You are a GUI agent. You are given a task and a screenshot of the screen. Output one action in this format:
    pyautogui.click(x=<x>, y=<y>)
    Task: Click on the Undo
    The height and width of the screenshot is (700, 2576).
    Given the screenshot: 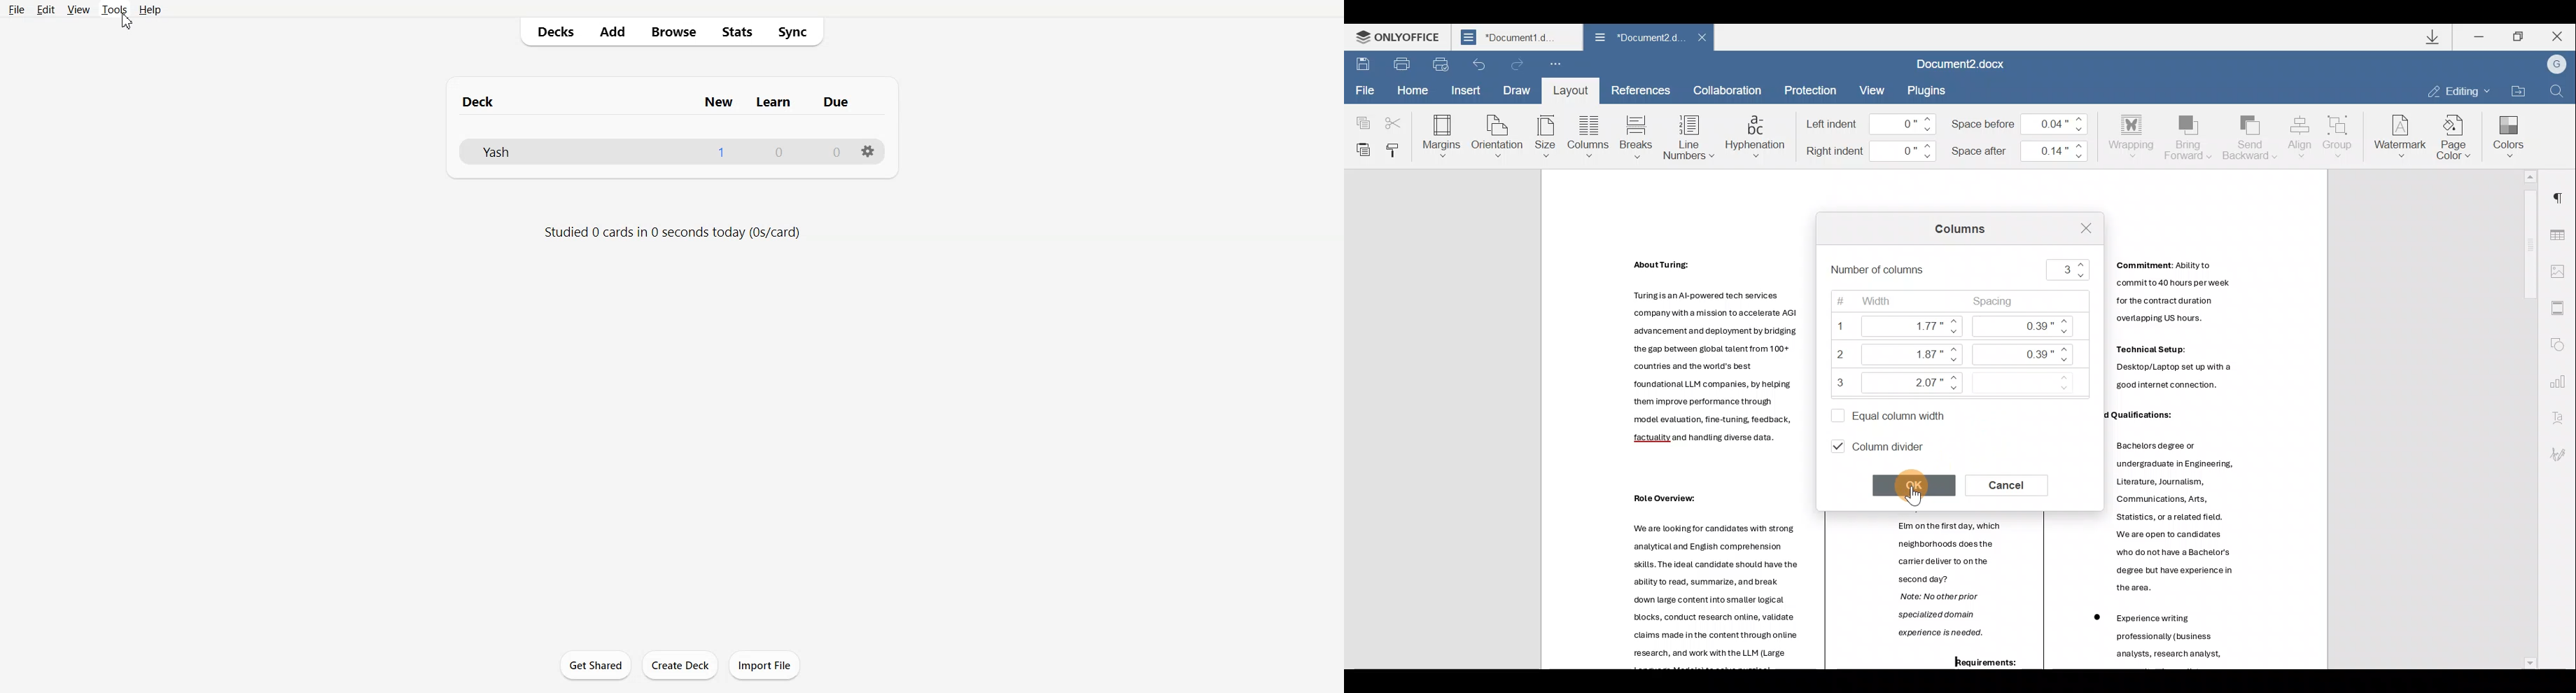 What is the action you would take?
    pyautogui.click(x=1479, y=64)
    